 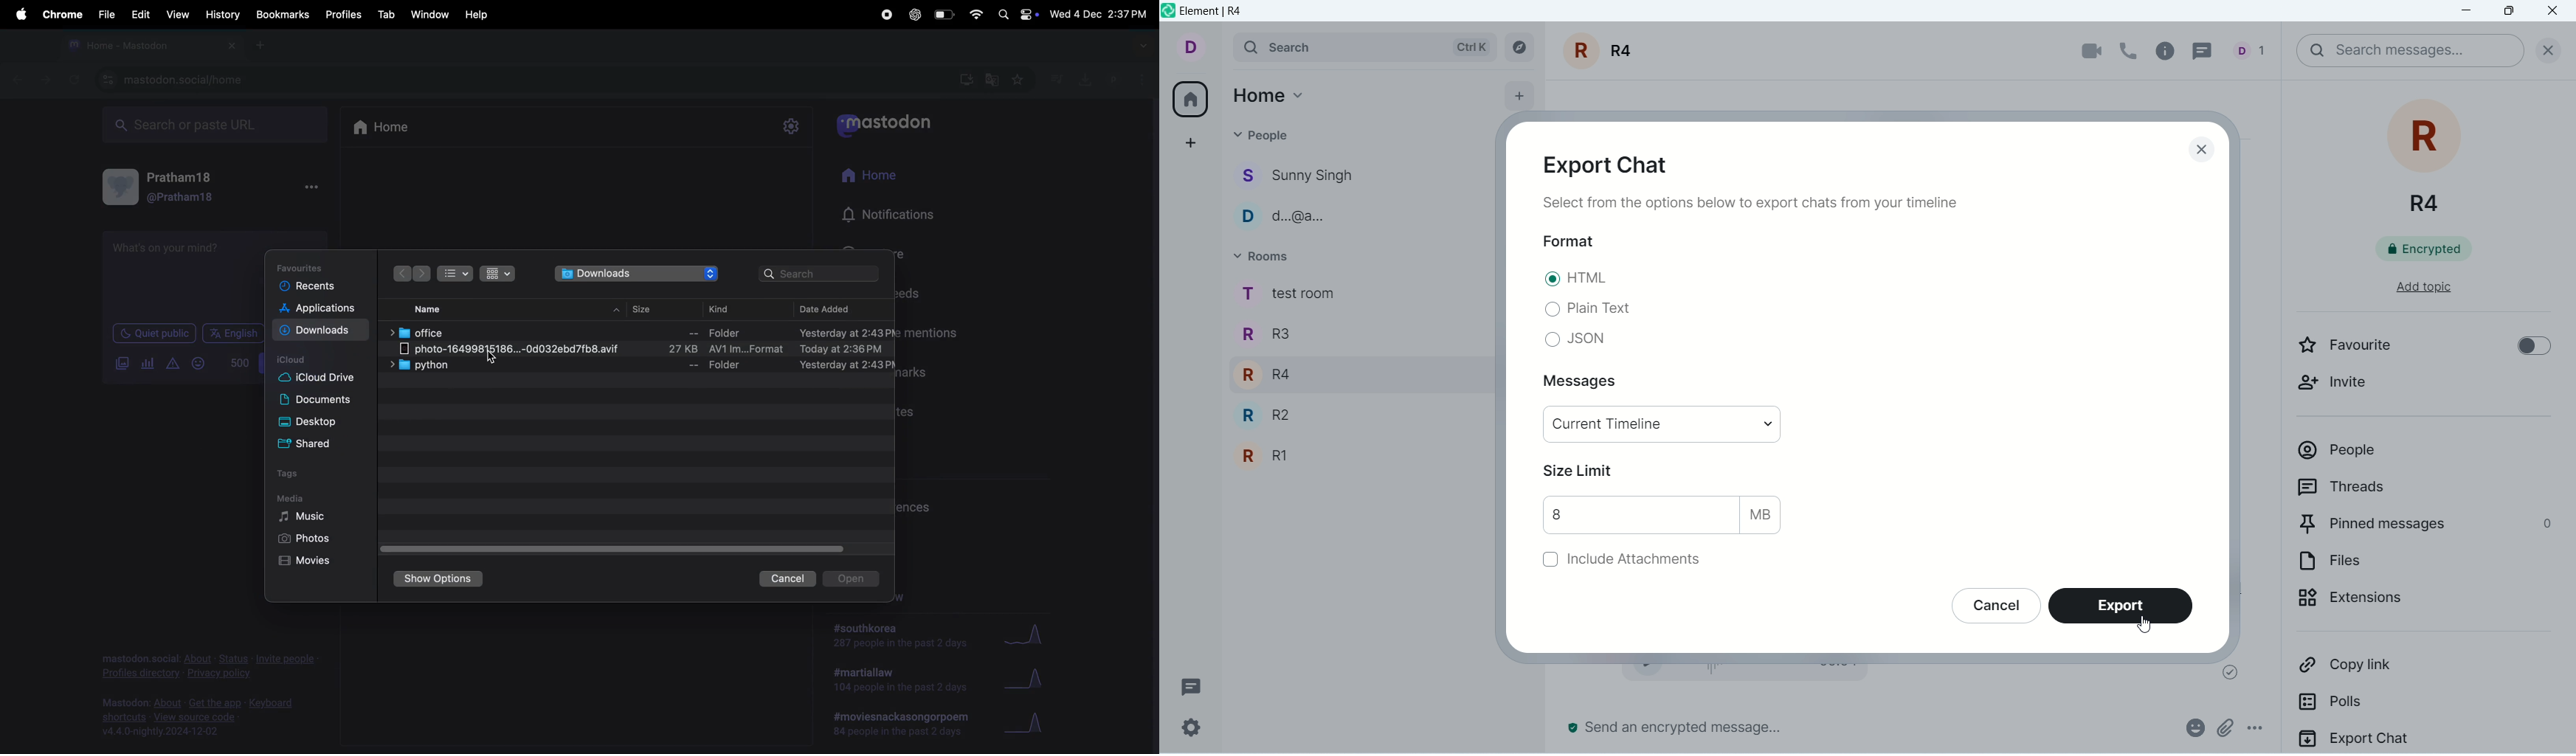 I want to click on history, so click(x=224, y=14).